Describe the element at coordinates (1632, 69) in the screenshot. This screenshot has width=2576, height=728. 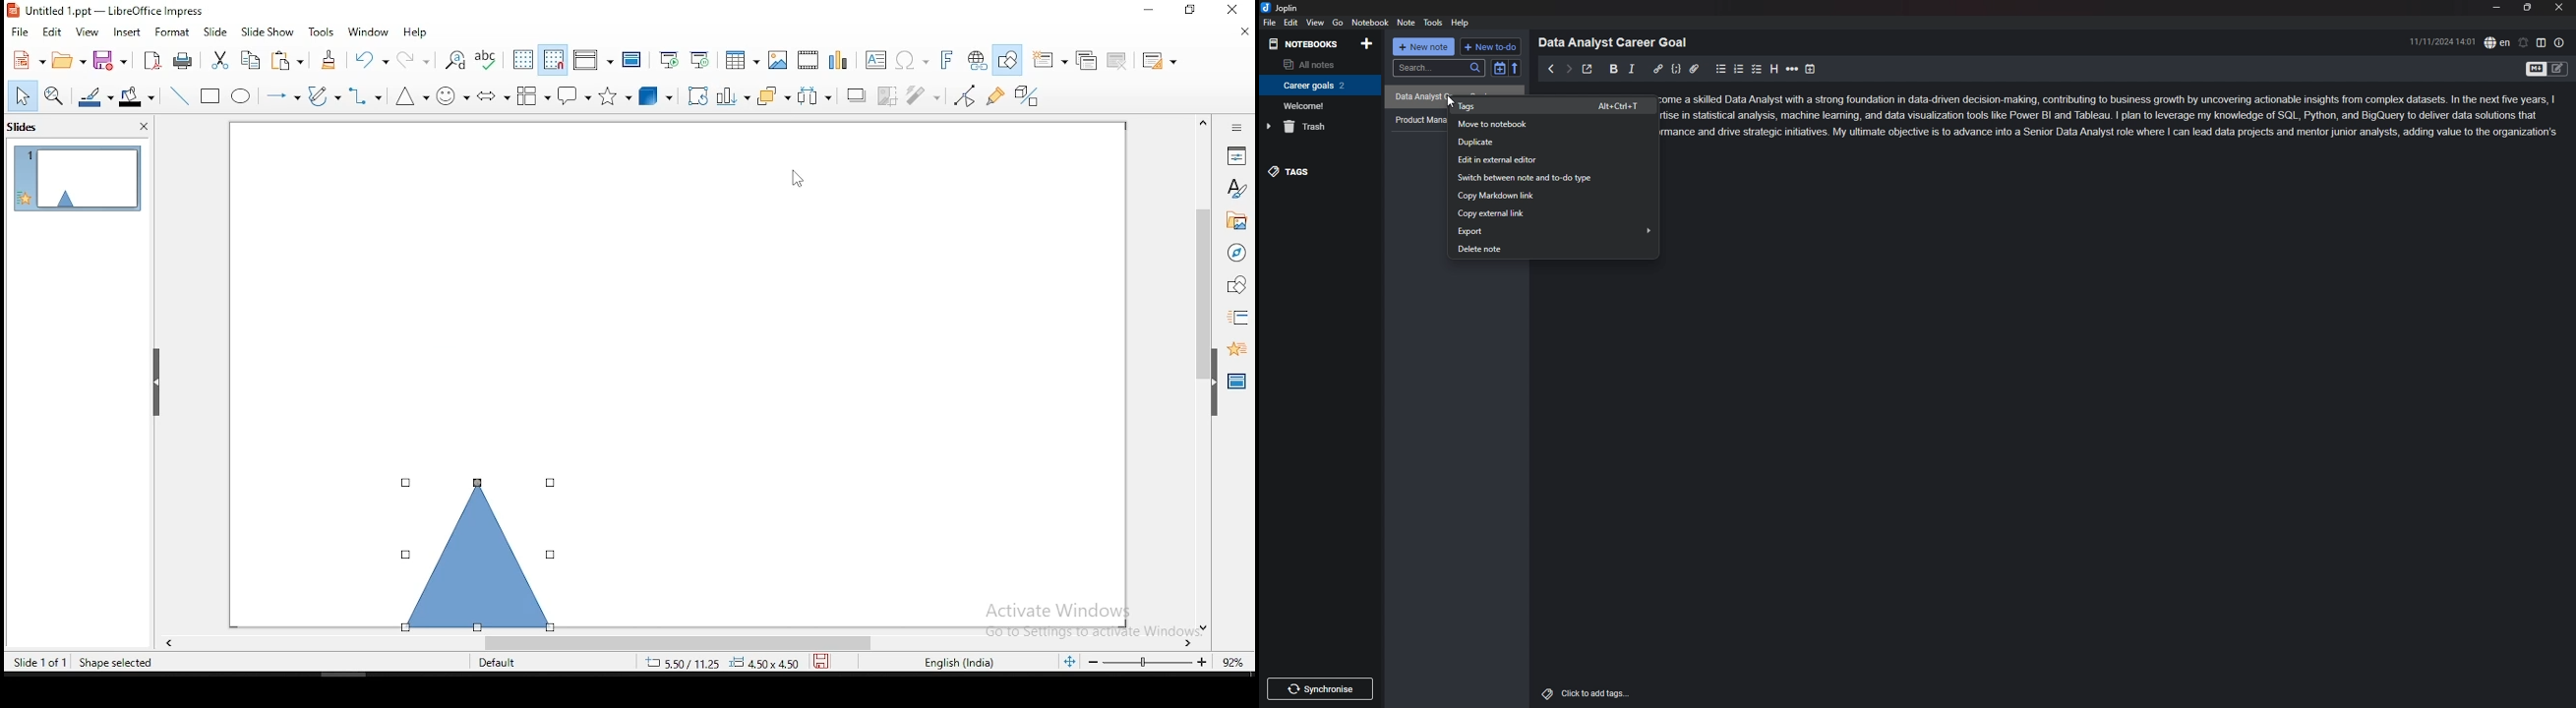
I see `italic` at that location.